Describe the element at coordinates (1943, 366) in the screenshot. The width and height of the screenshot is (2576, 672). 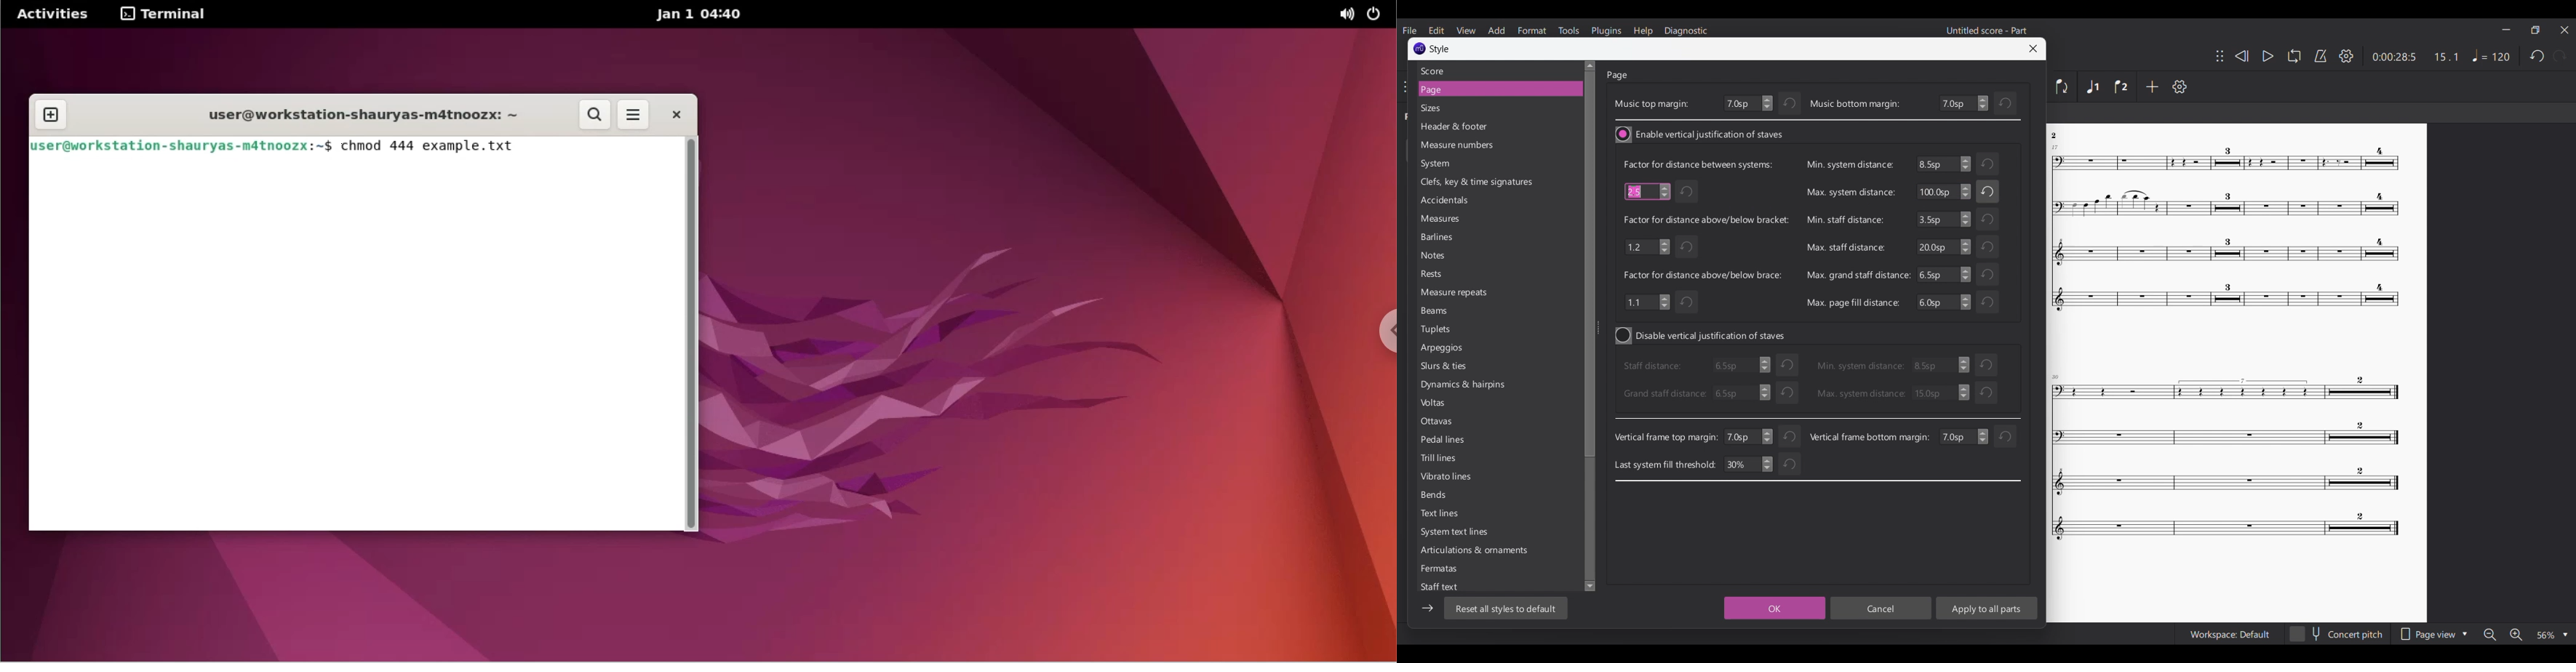
I see `3.5 sp` at that location.